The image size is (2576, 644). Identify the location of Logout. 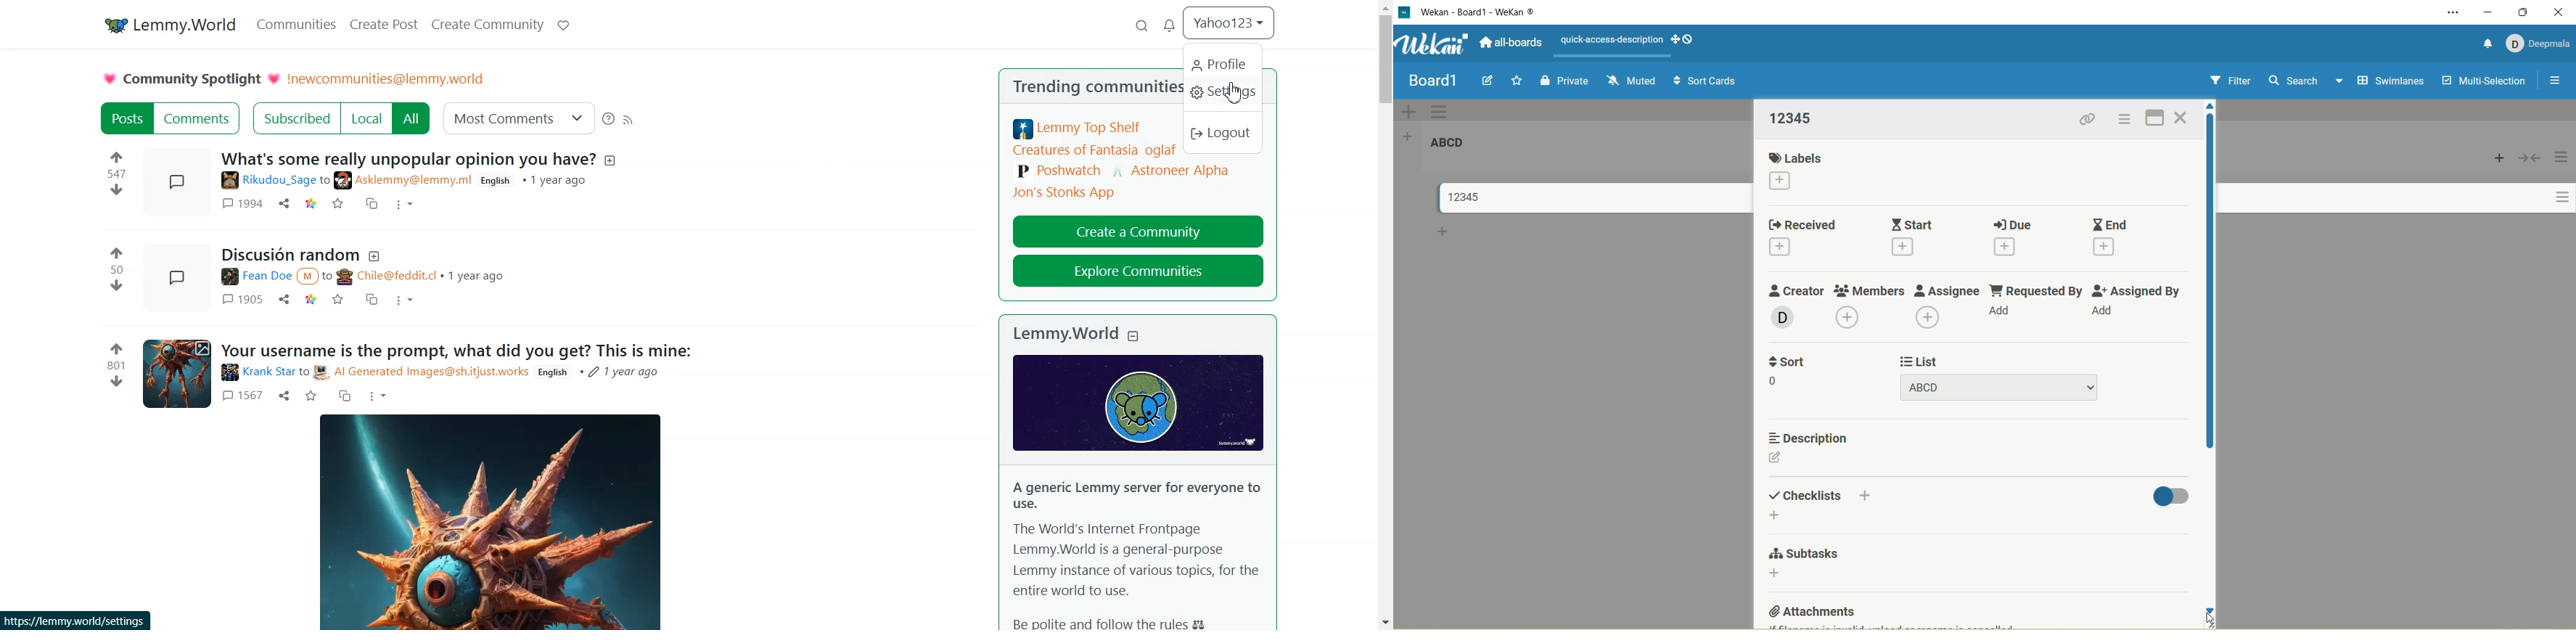
(1223, 135).